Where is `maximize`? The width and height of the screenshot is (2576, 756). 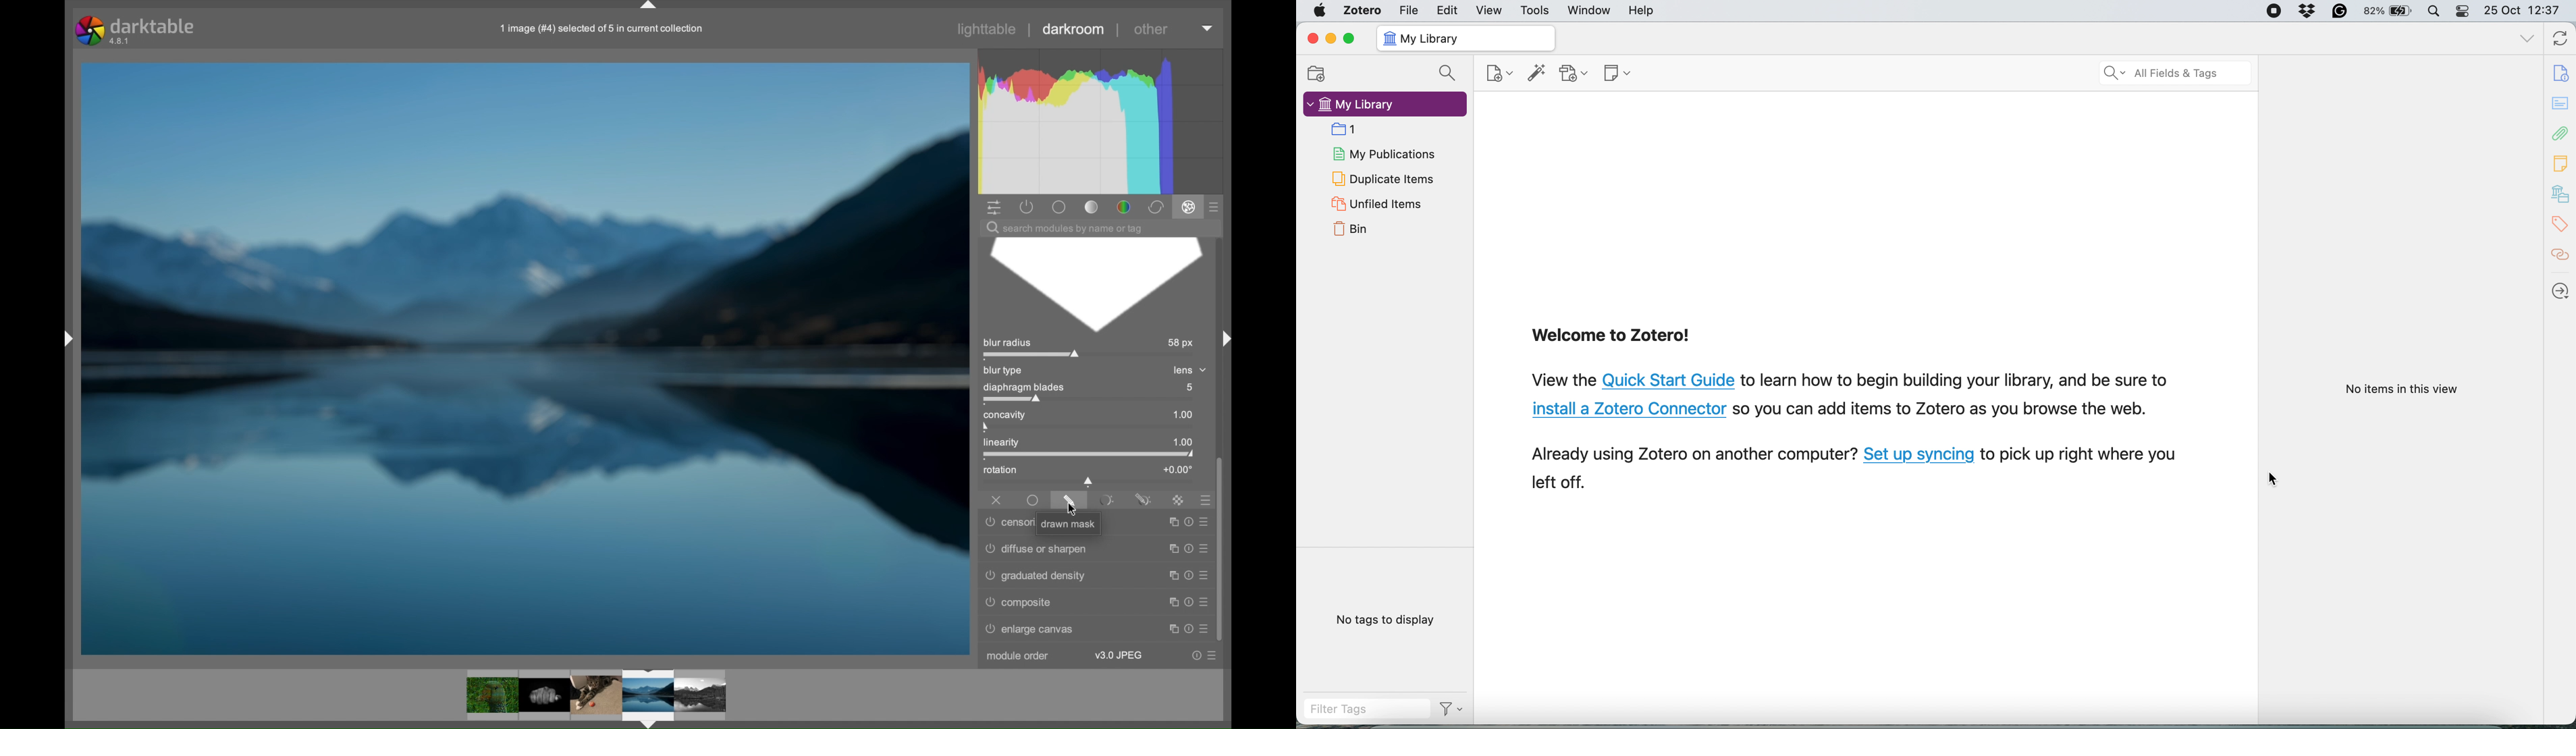
maximize is located at coordinates (1169, 600).